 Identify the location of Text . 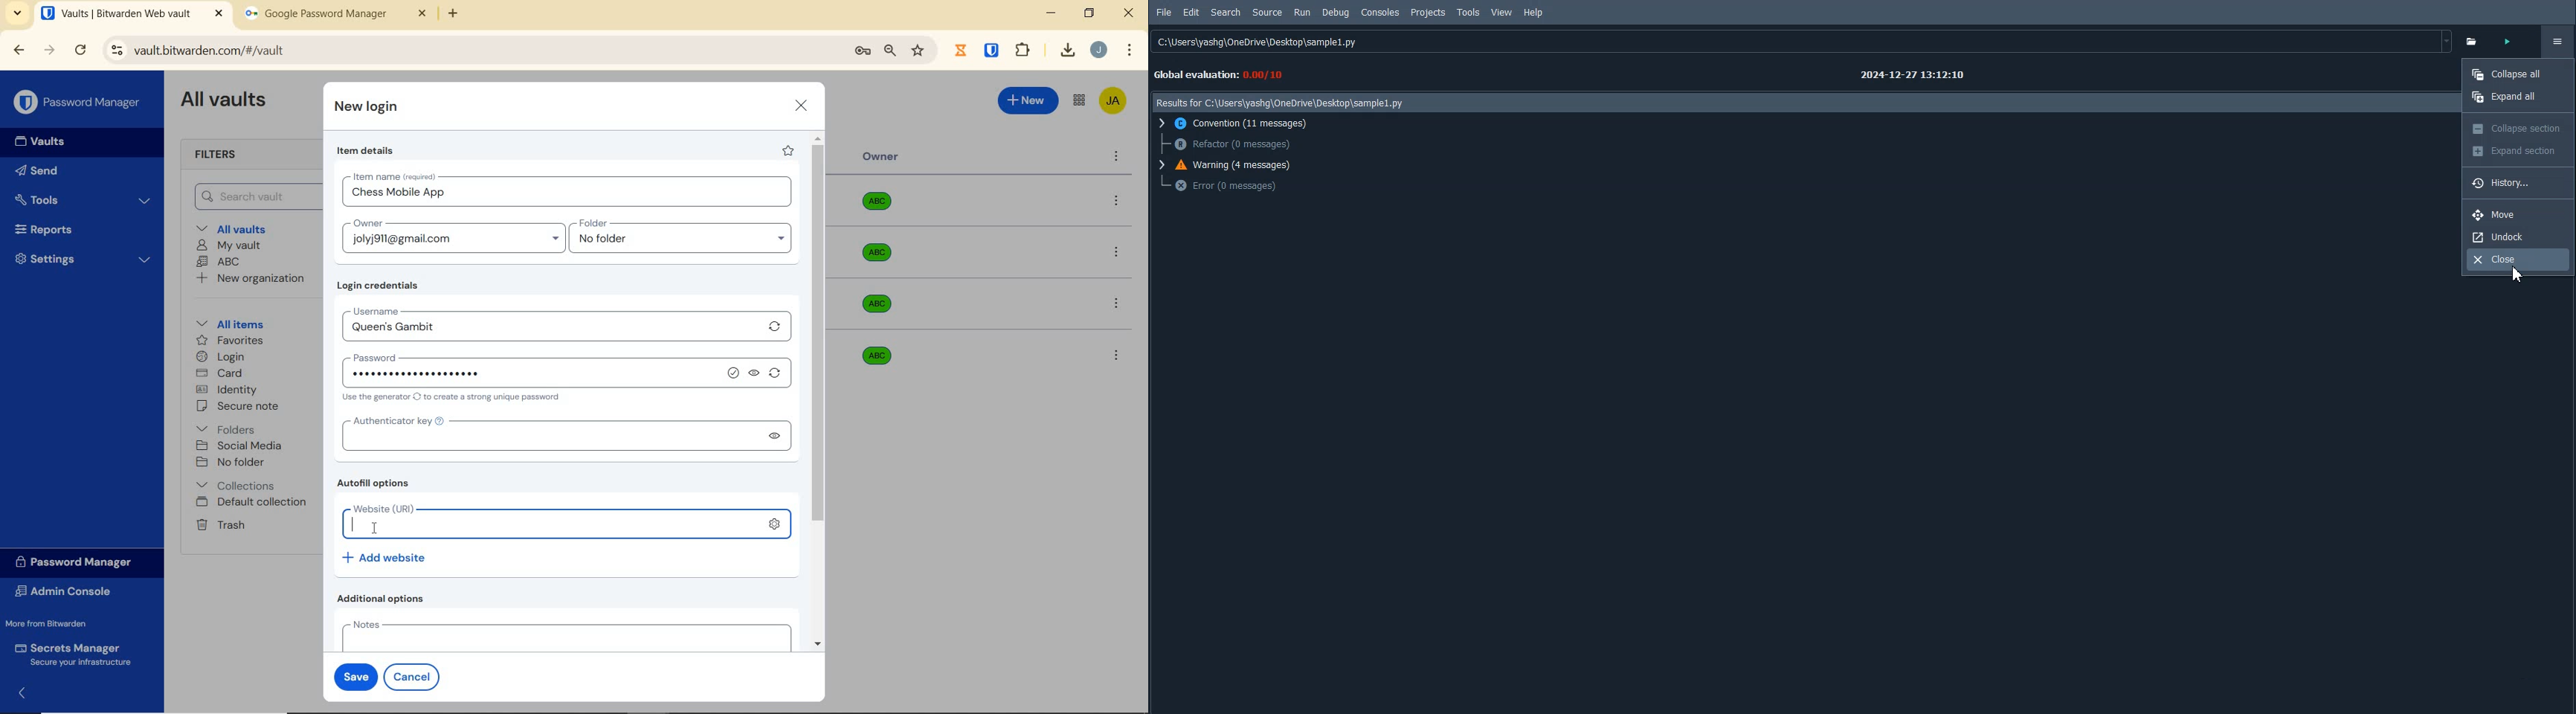
(1914, 76).